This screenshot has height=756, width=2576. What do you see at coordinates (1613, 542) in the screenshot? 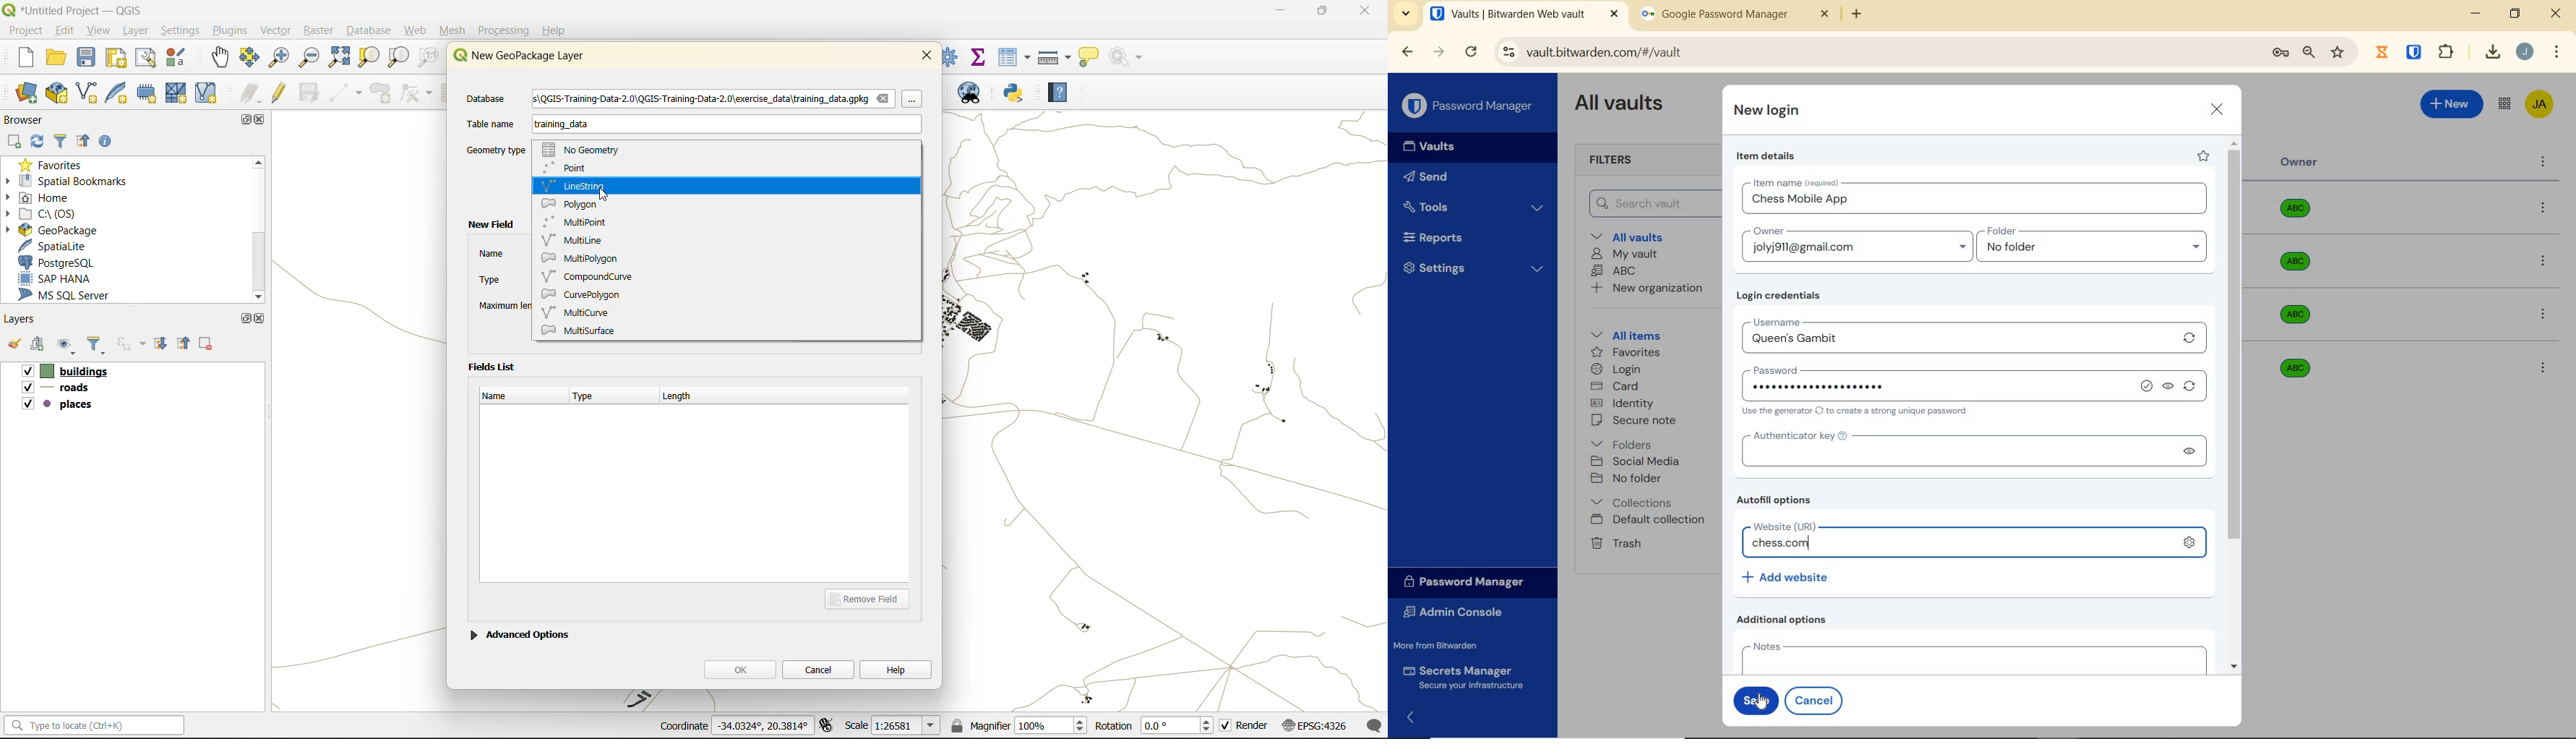
I see `Trash` at bounding box center [1613, 542].